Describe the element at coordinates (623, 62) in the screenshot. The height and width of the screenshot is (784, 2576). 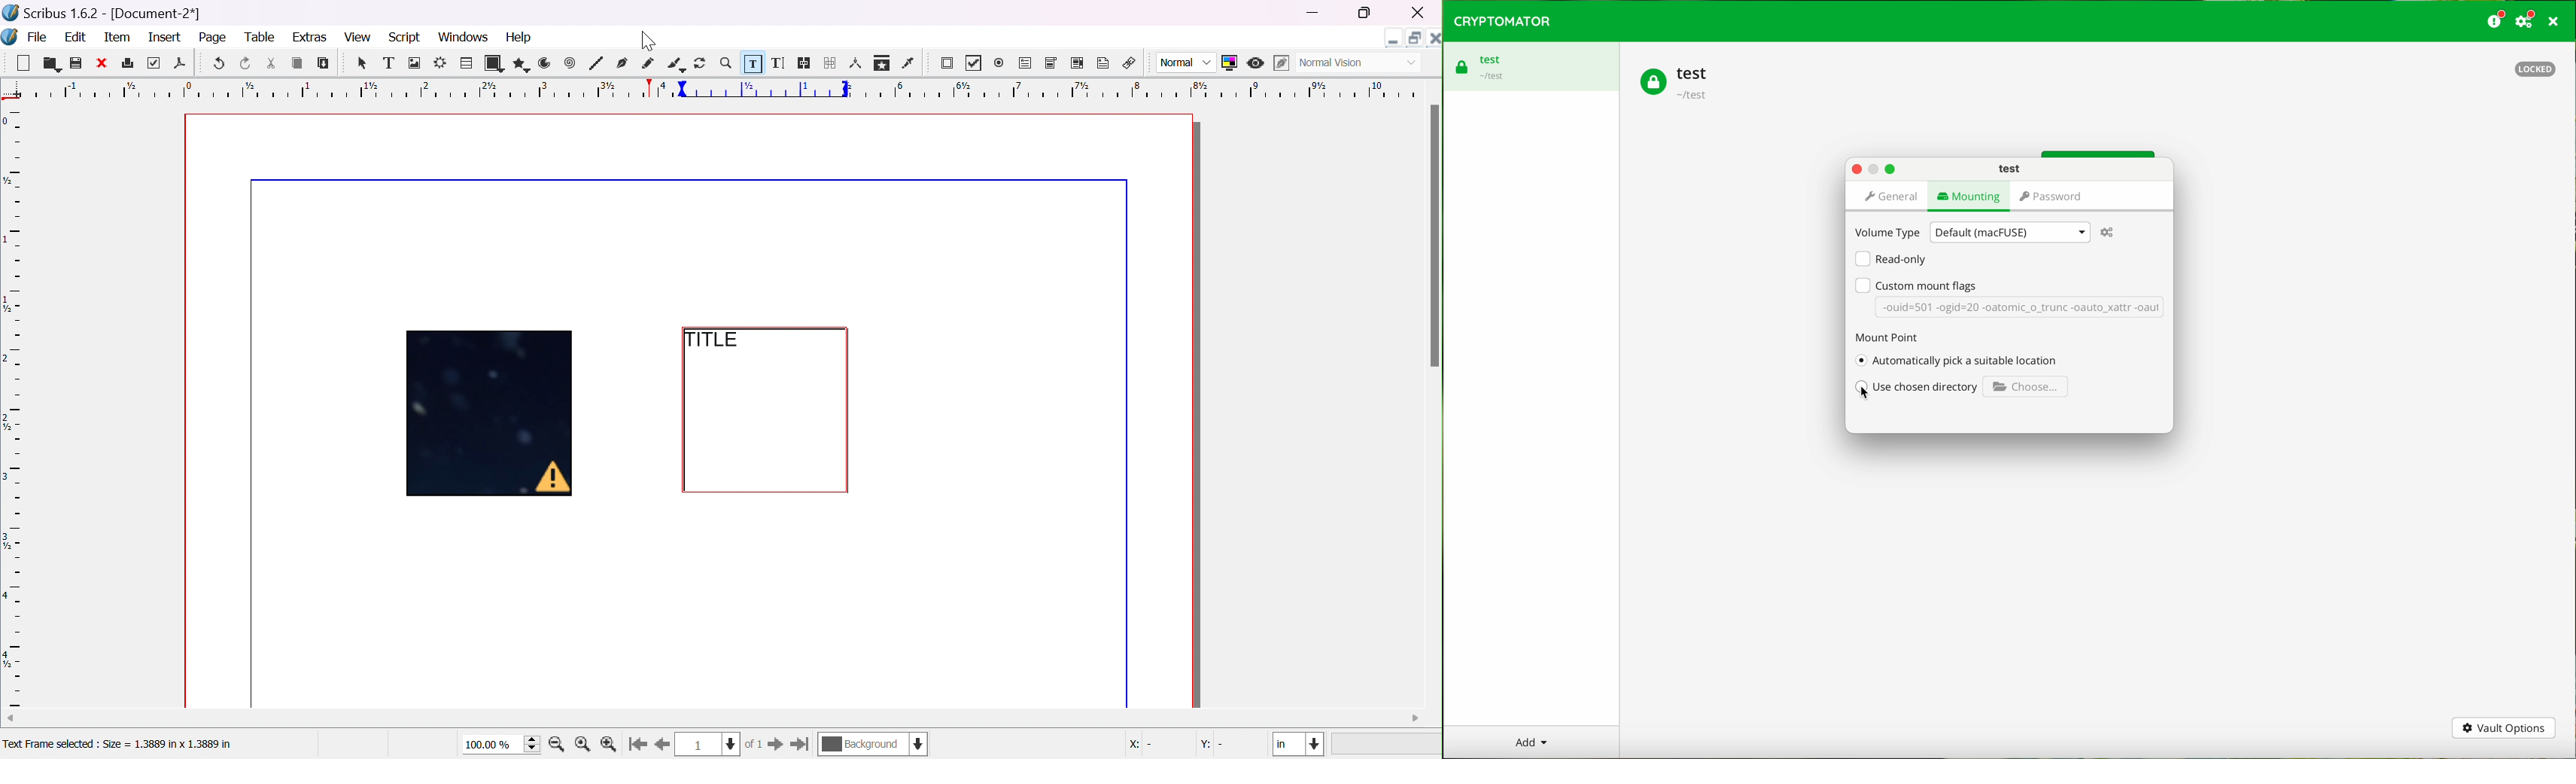
I see `bezier curve` at that location.